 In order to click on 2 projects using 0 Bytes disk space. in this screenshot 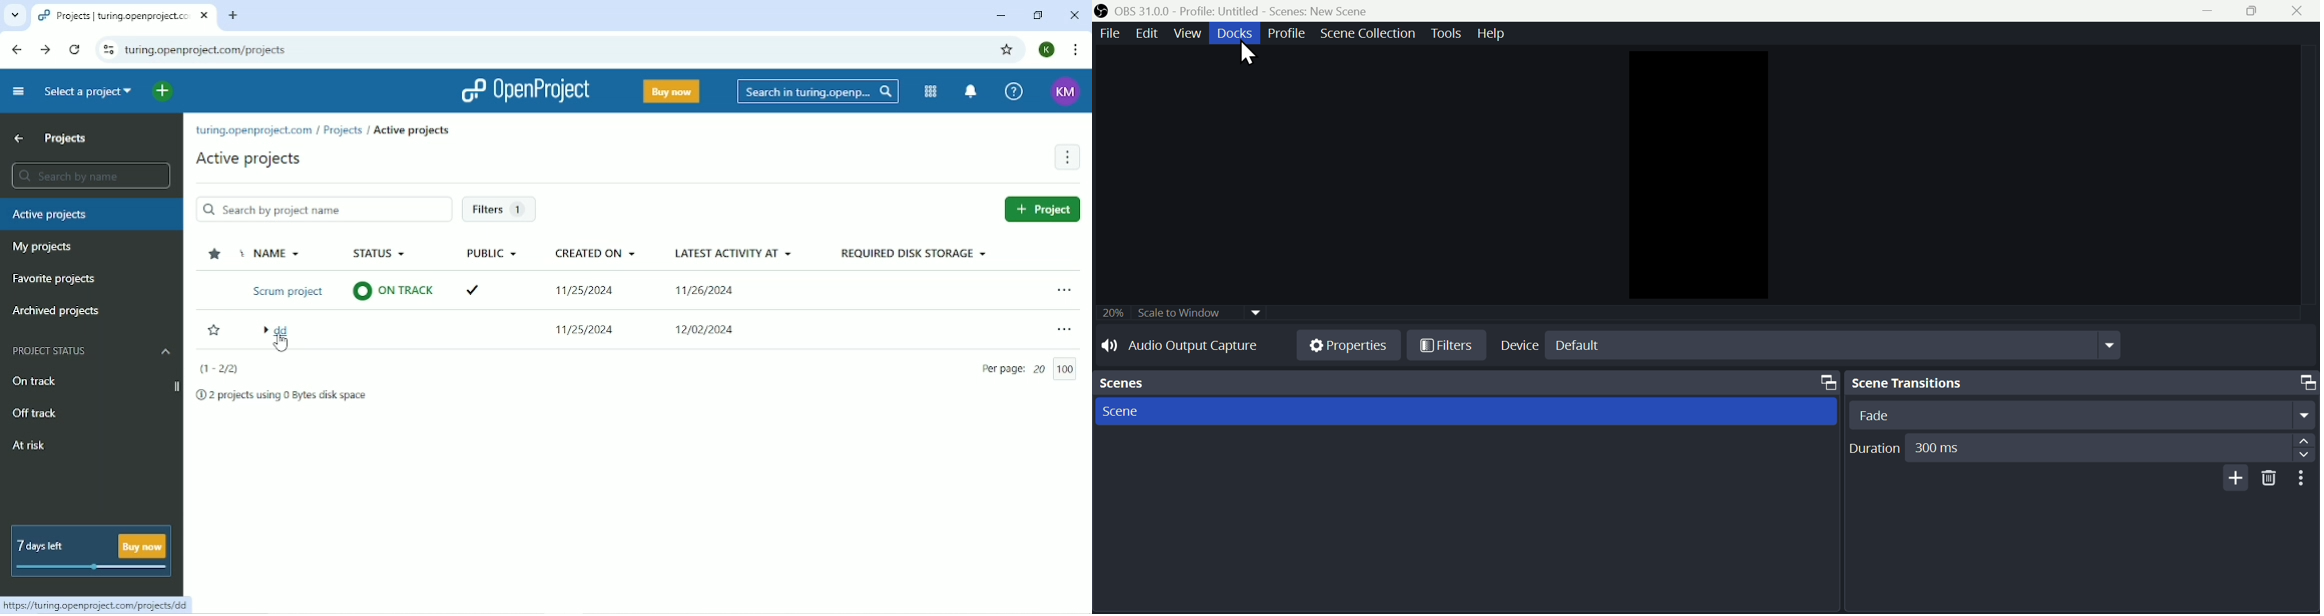, I will do `click(284, 396)`.